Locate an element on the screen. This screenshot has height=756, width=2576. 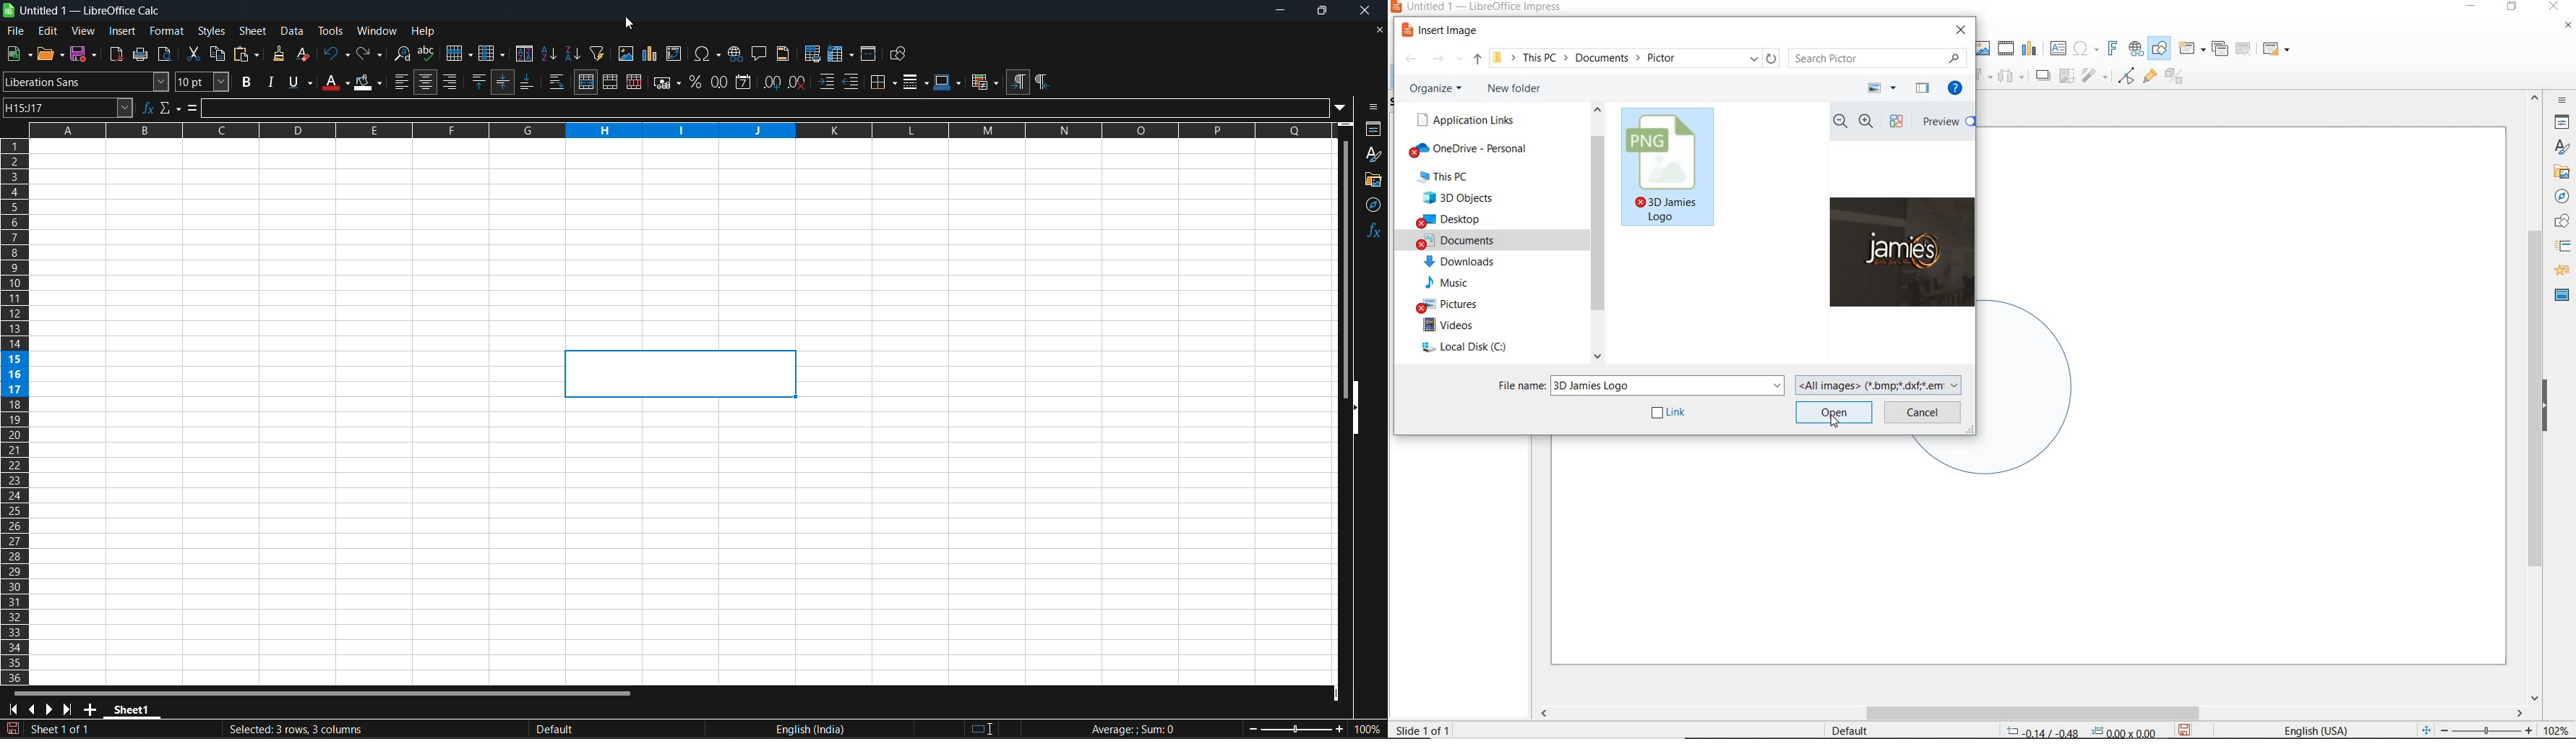
show draw functions is located at coordinates (2160, 49).